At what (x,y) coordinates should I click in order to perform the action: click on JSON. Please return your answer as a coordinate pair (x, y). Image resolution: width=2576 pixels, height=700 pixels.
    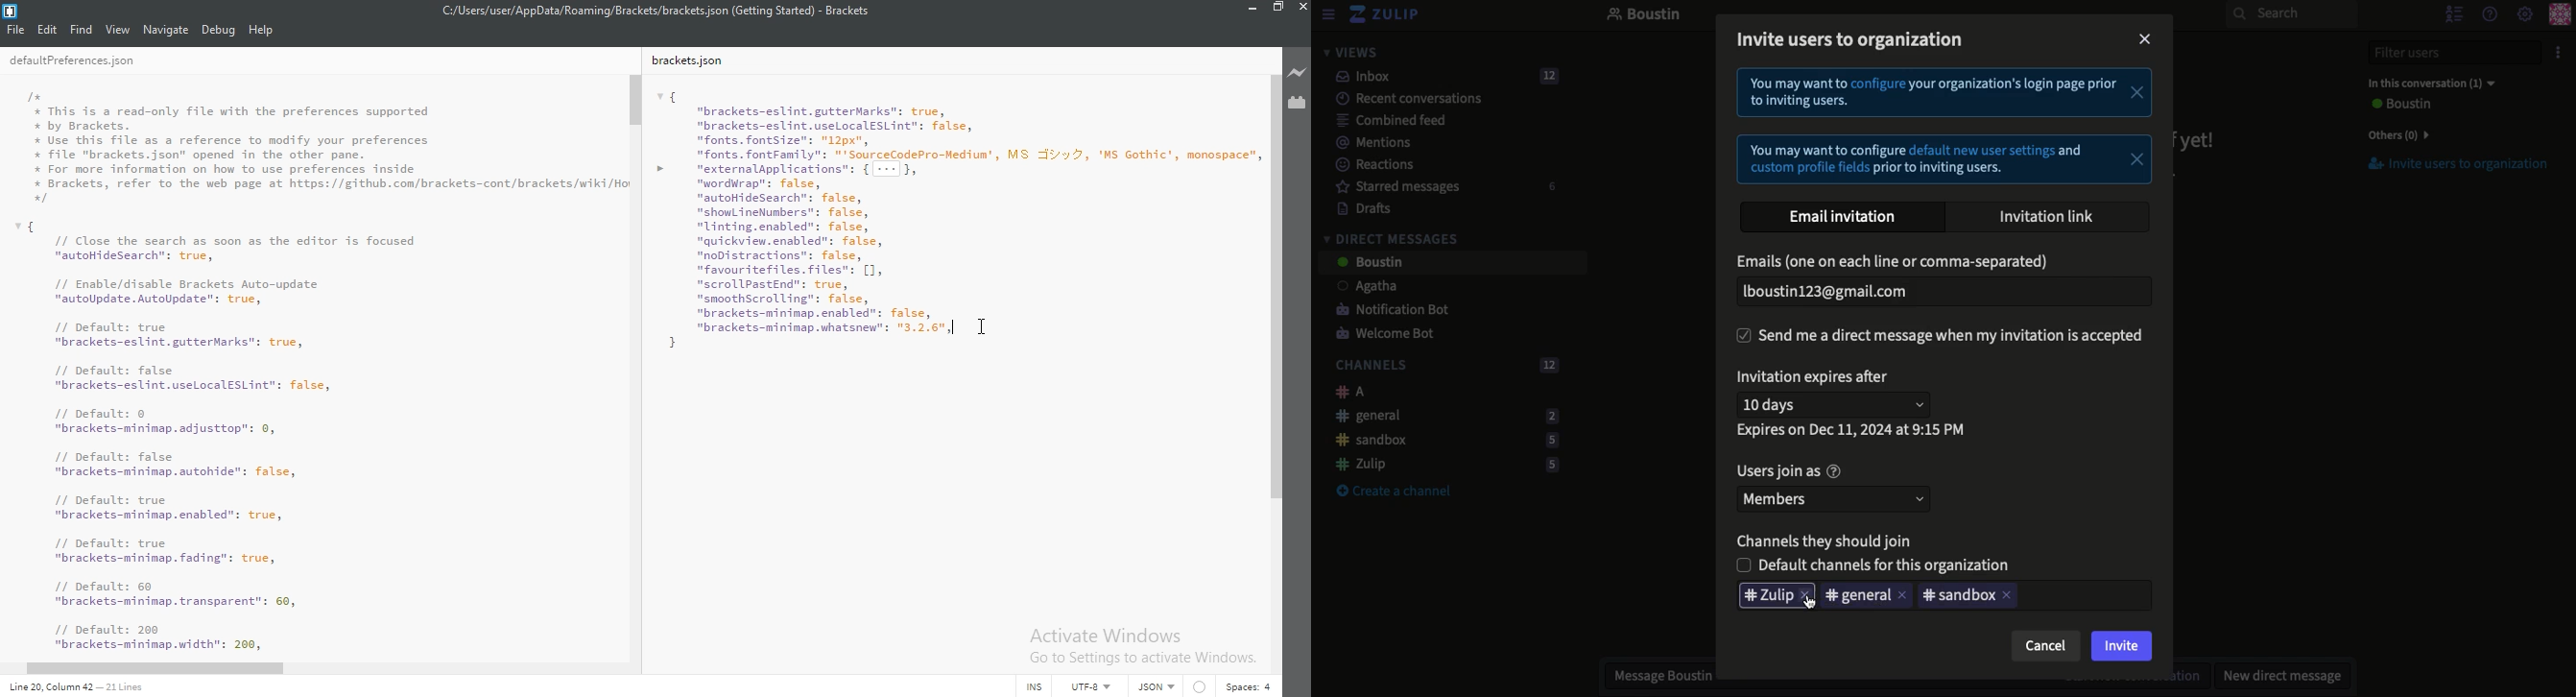
    Looking at the image, I should click on (1153, 687).